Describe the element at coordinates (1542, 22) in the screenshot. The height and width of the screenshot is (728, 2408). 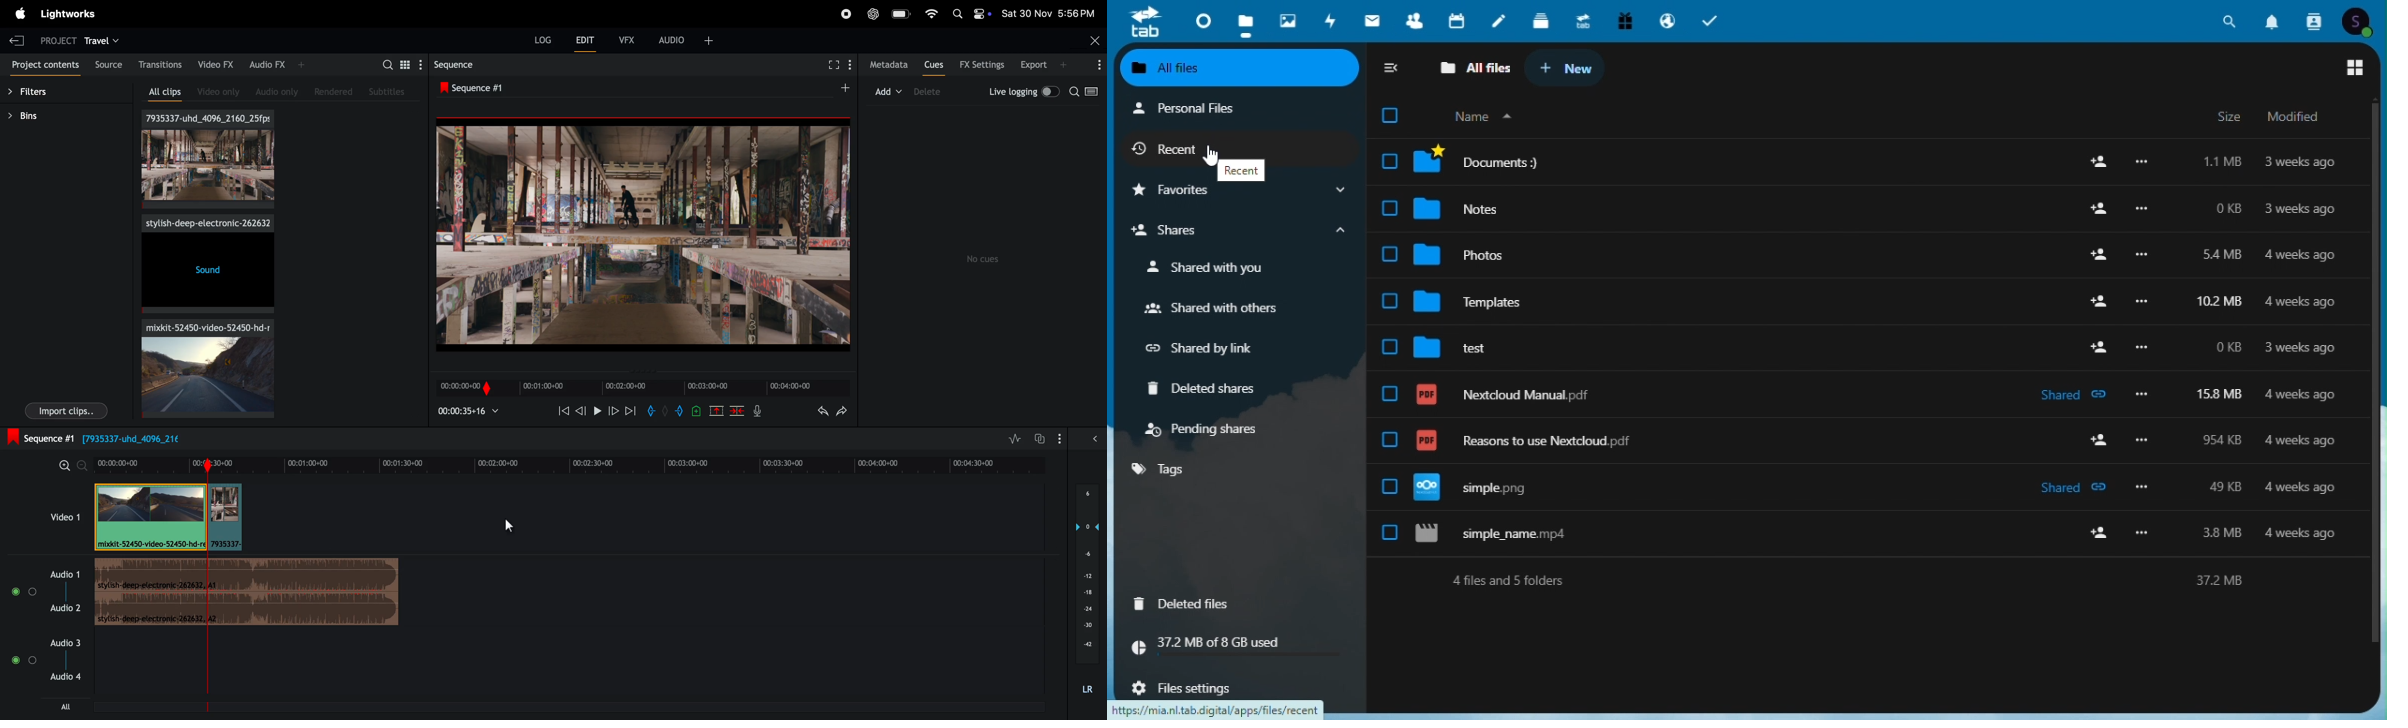
I see `deck` at that location.